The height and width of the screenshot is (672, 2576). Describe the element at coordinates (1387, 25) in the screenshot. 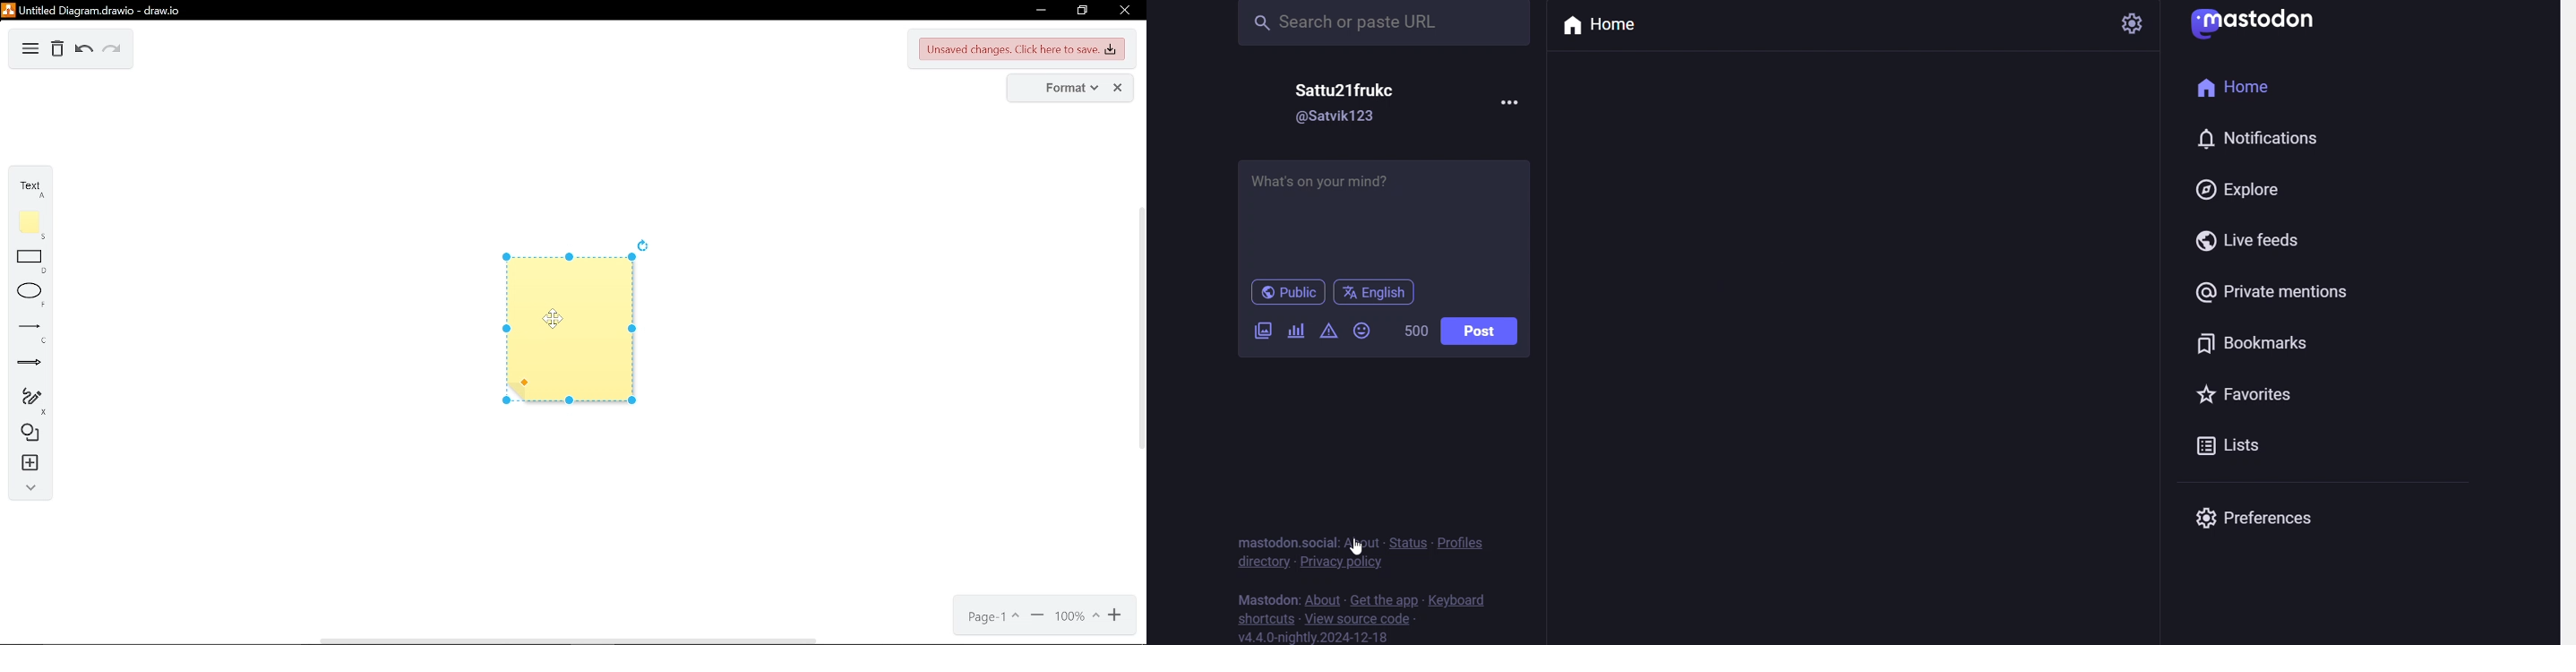

I see `search` at that location.